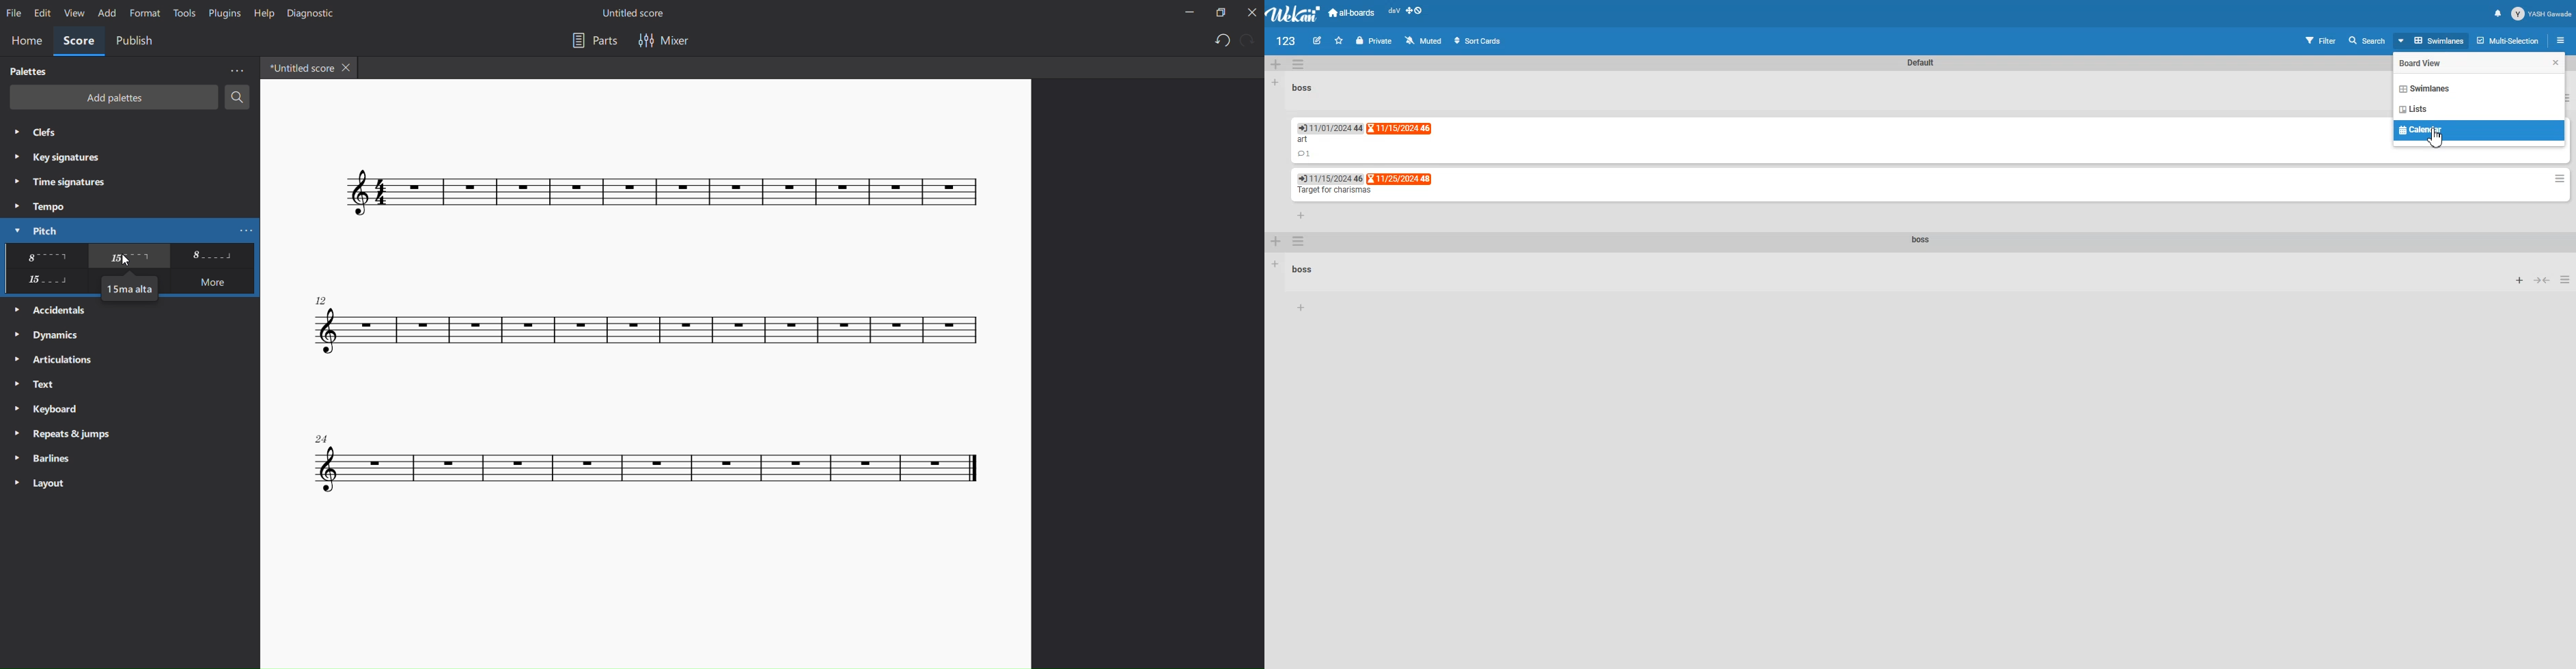  Describe the element at coordinates (42, 206) in the screenshot. I see `tempo` at that location.